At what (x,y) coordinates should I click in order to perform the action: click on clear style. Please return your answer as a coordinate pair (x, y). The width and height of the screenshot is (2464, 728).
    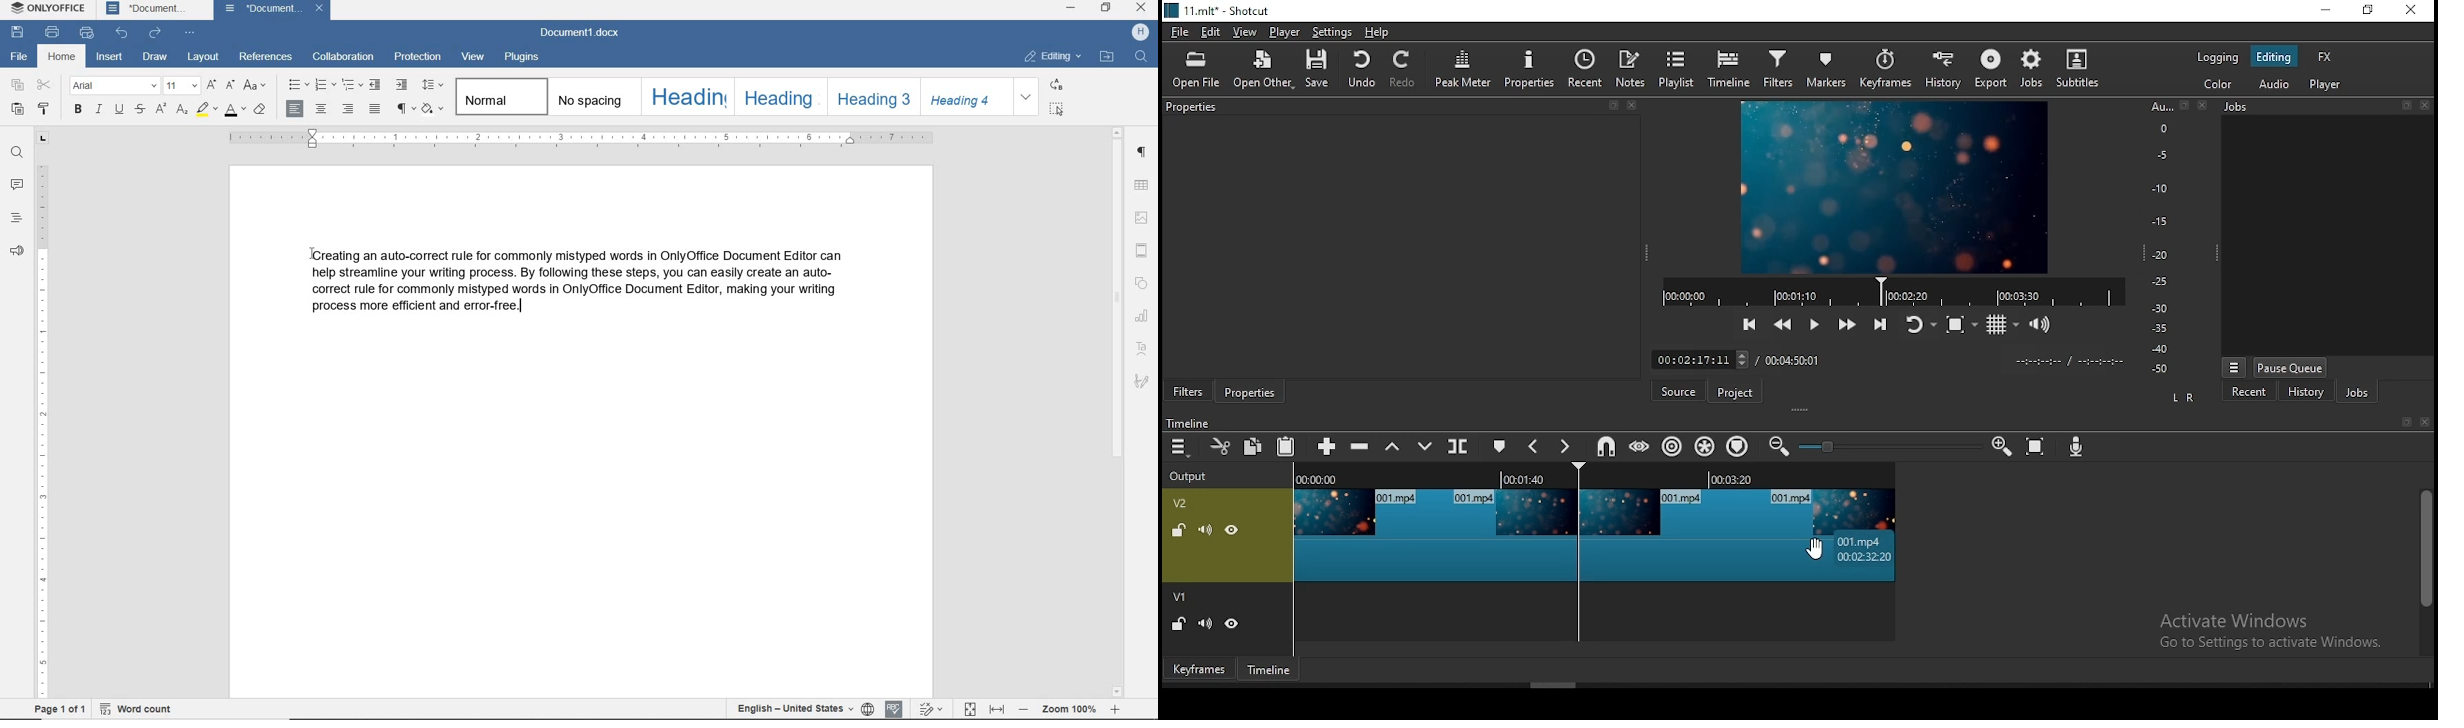
    Looking at the image, I should click on (261, 110).